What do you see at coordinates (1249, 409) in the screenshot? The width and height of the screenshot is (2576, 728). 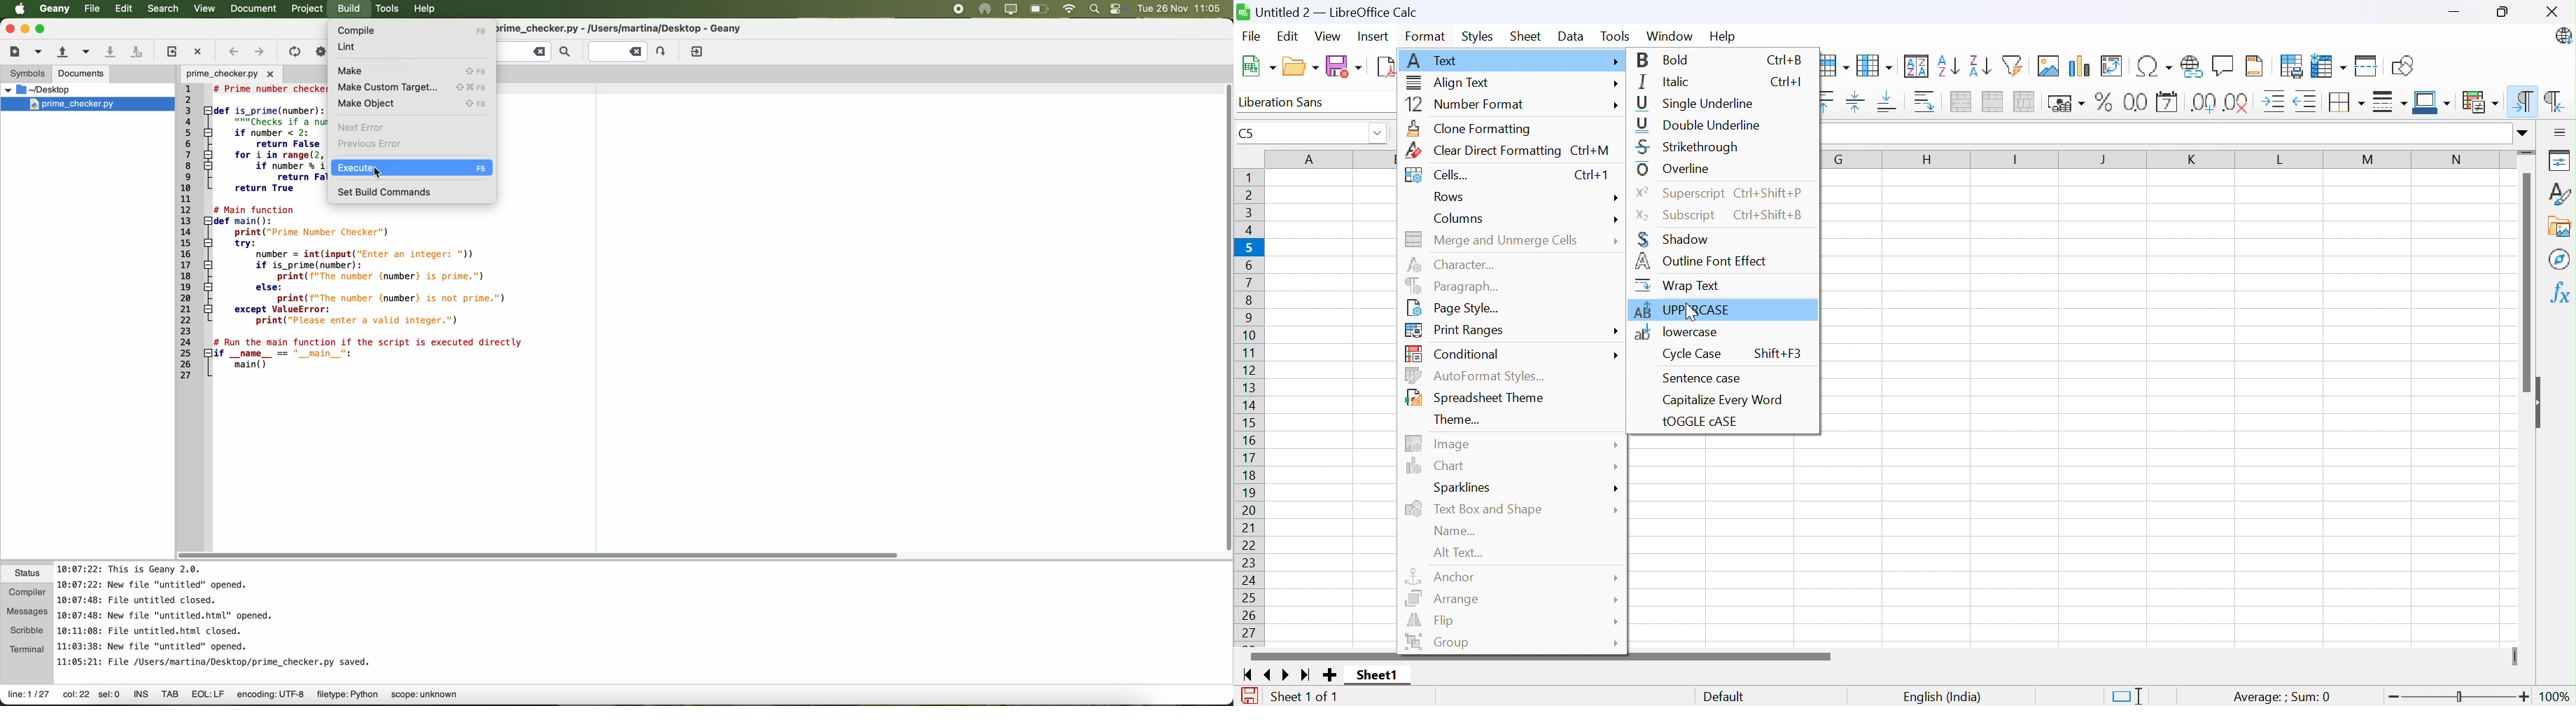 I see `Row names` at bounding box center [1249, 409].